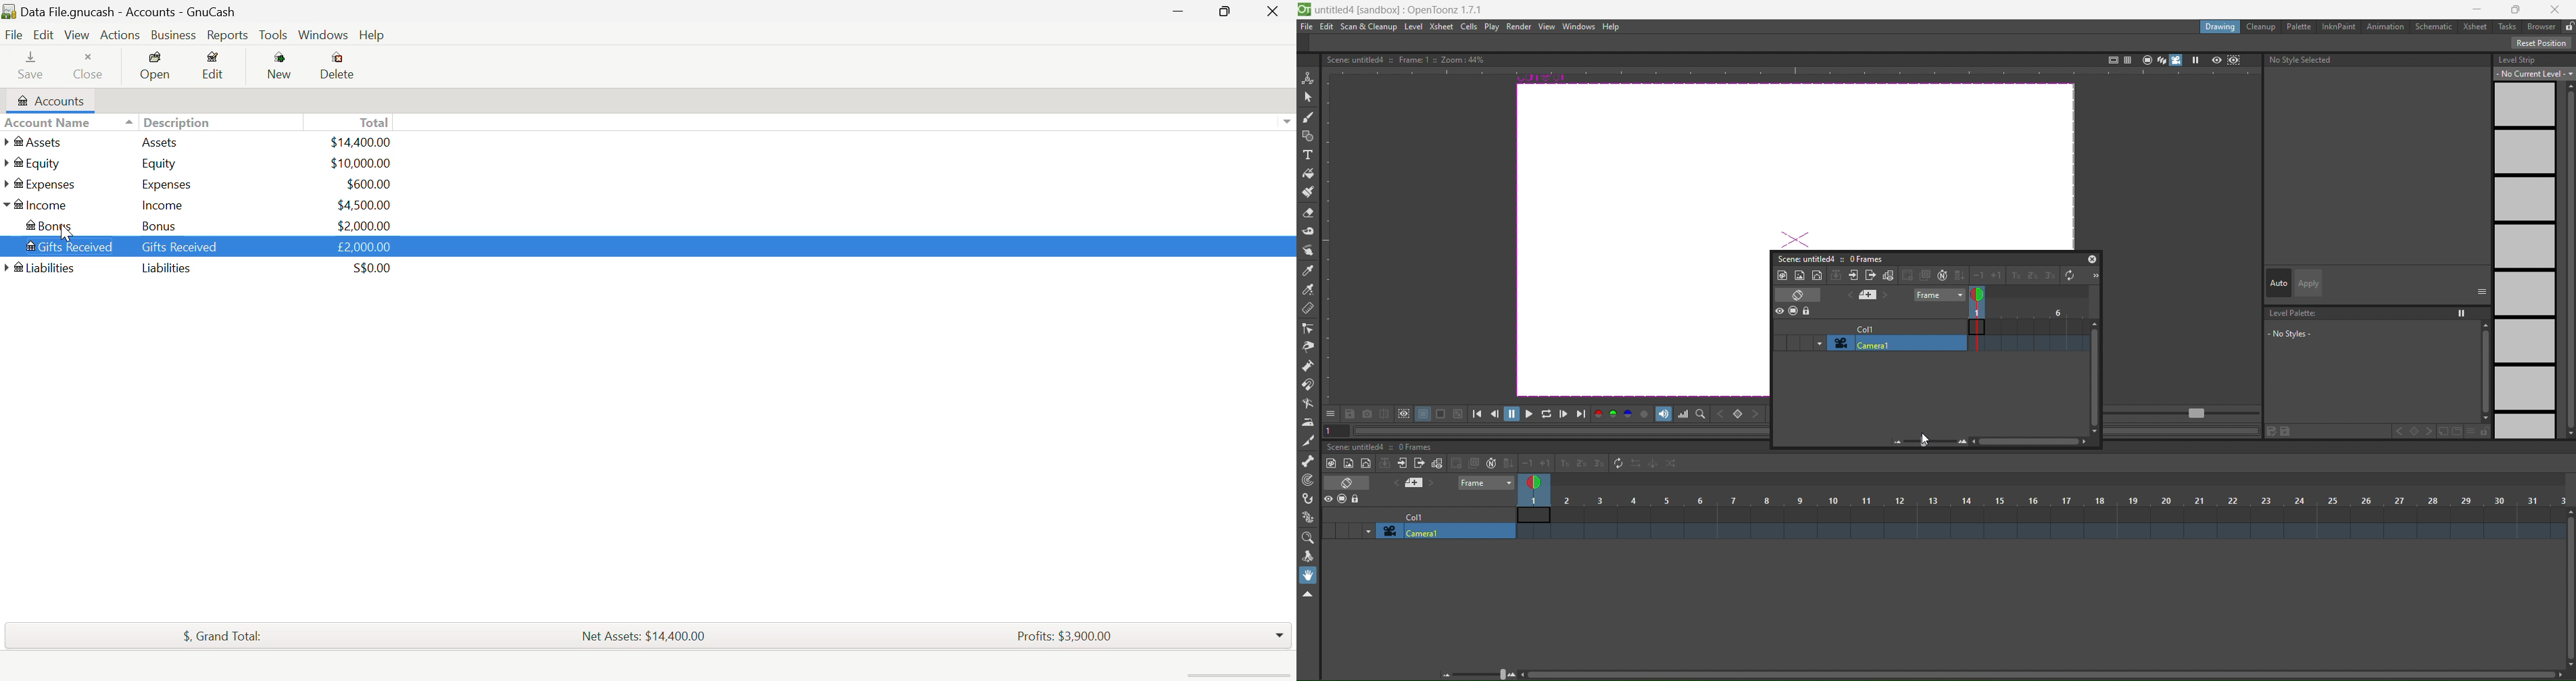 This screenshot has height=700, width=2576. What do you see at coordinates (47, 123) in the screenshot?
I see `Account Name` at bounding box center [47, 123].